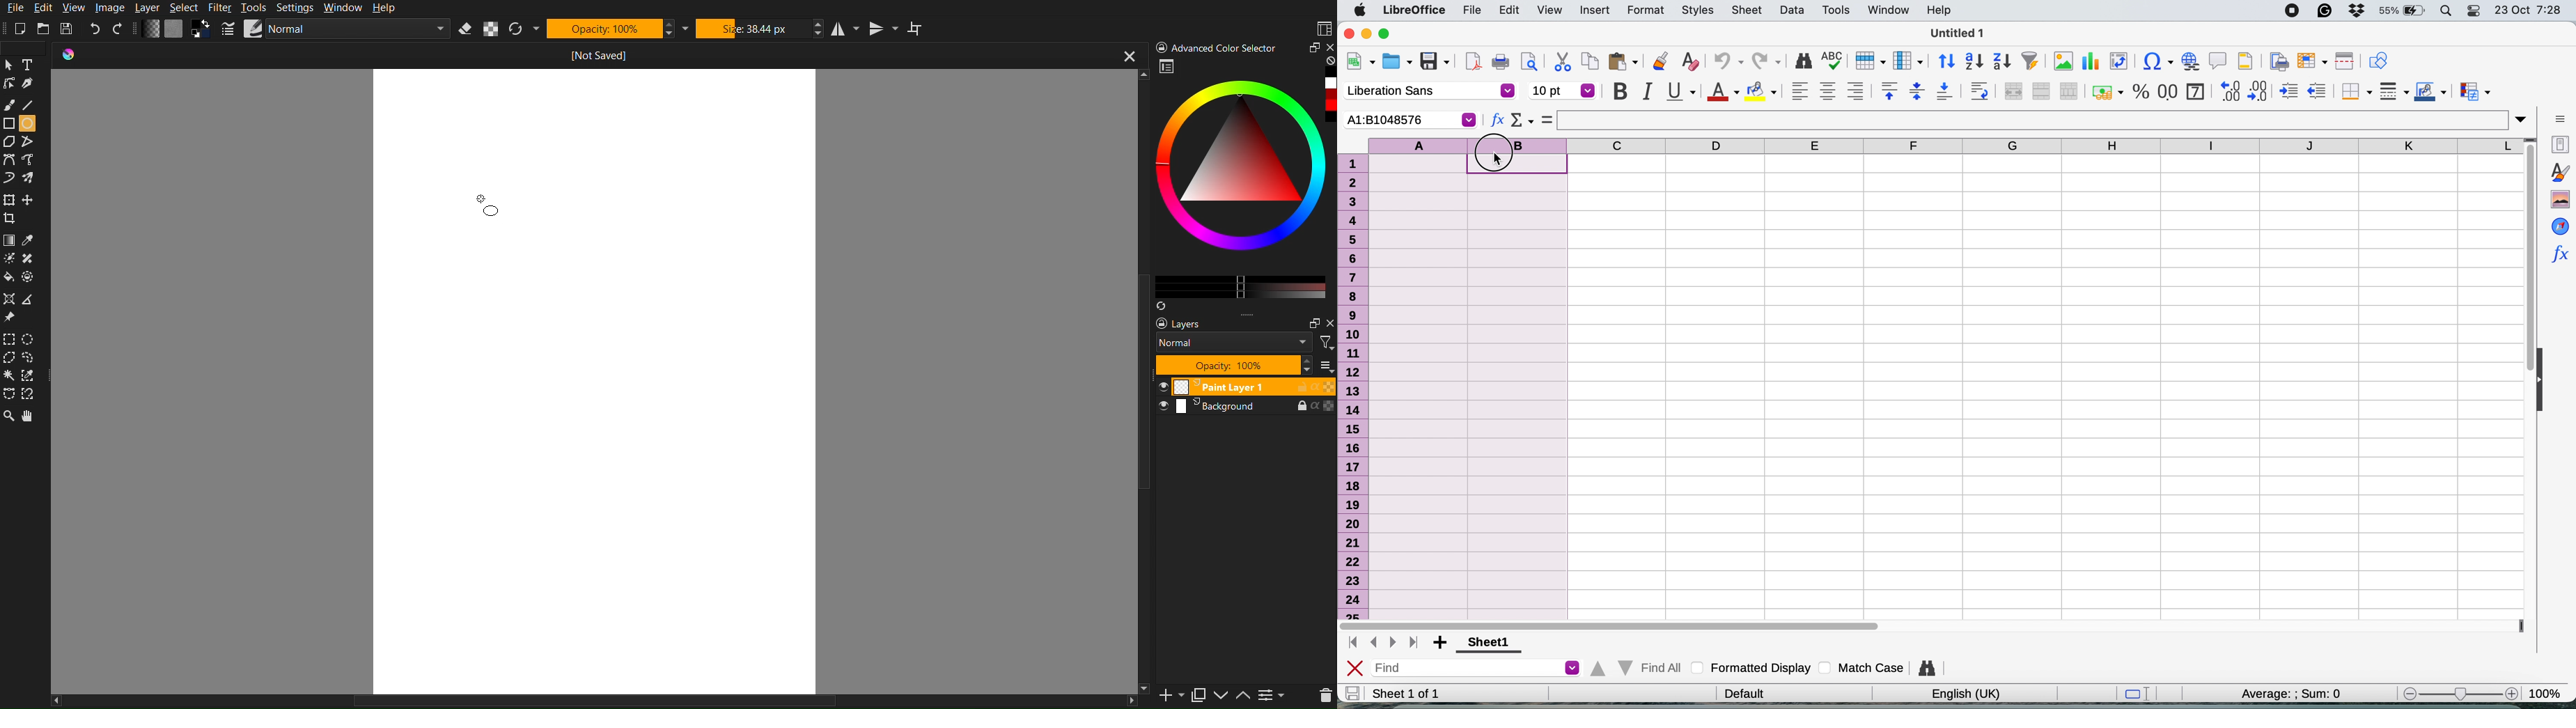 The height and width of the screenshot is (728, 2576). I want to click on new, so click(1168, 698).